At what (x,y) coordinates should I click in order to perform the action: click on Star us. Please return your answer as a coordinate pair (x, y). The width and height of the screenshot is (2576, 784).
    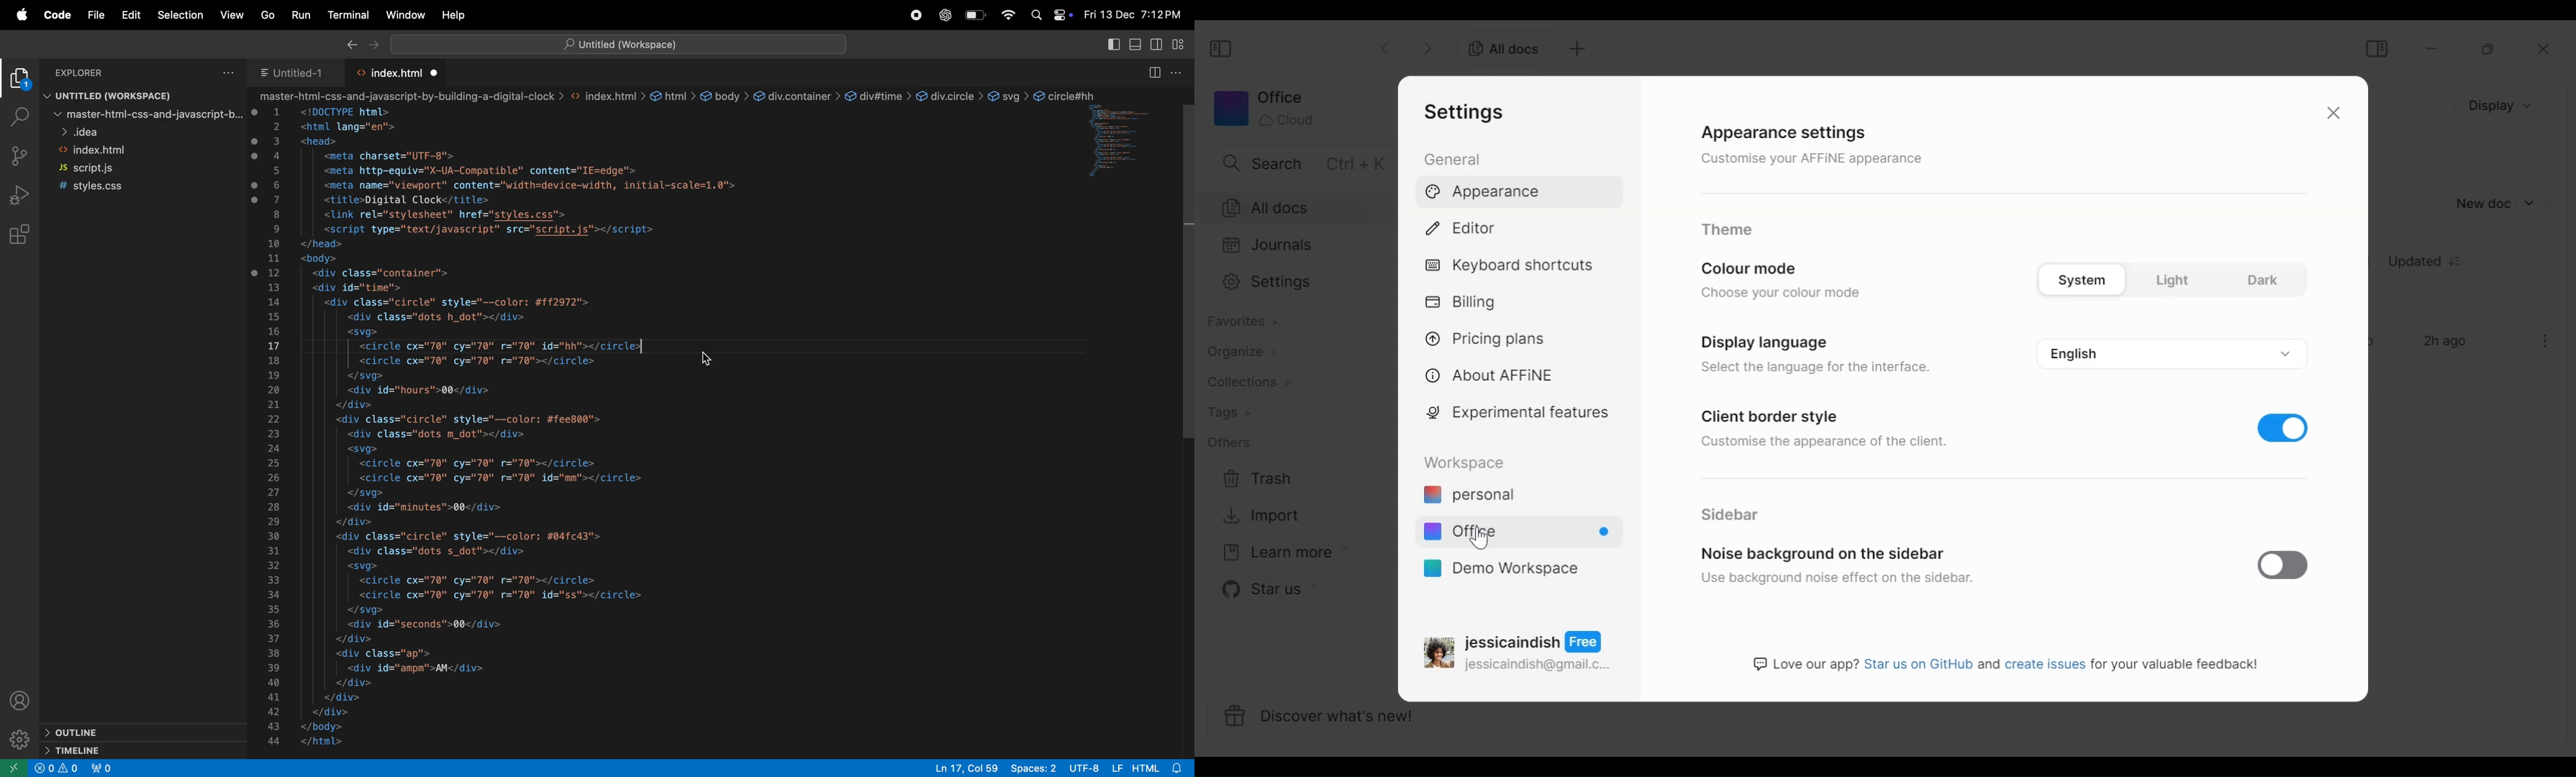
    Looking at the image, I should click on (1260, 589).